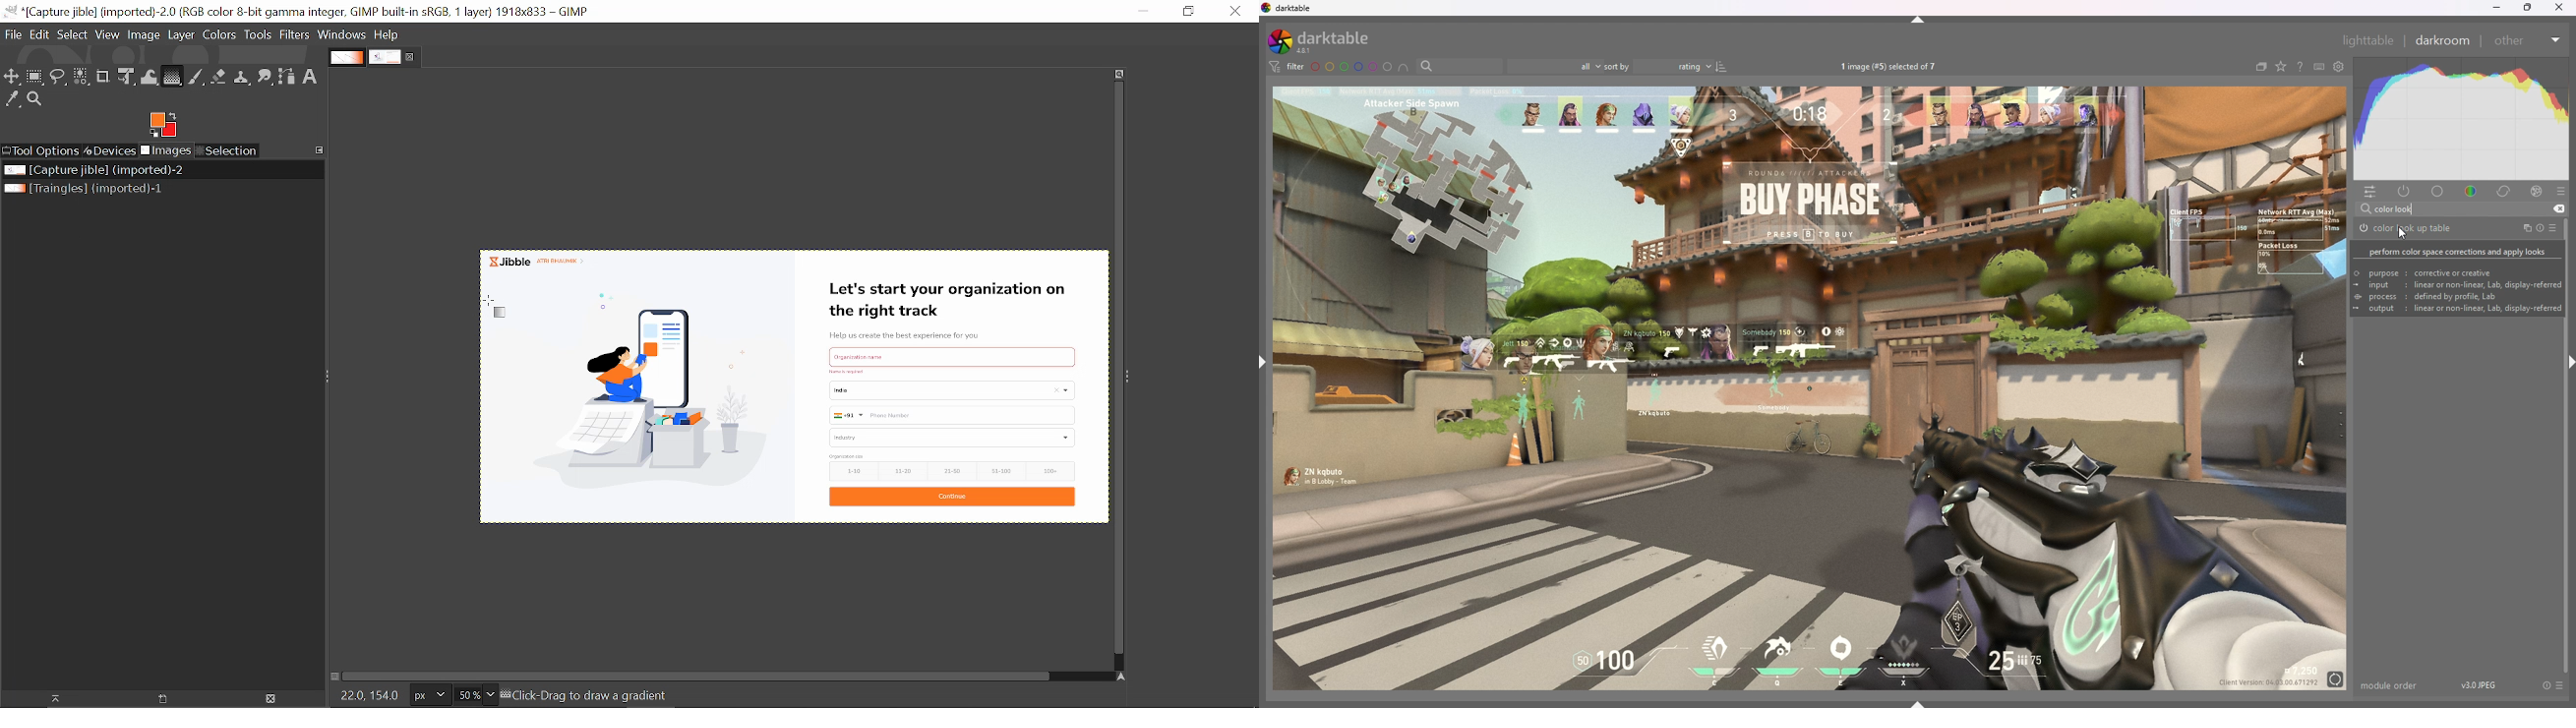 The image size is (2576, 728). I want to click on Help, so click(388, 34).